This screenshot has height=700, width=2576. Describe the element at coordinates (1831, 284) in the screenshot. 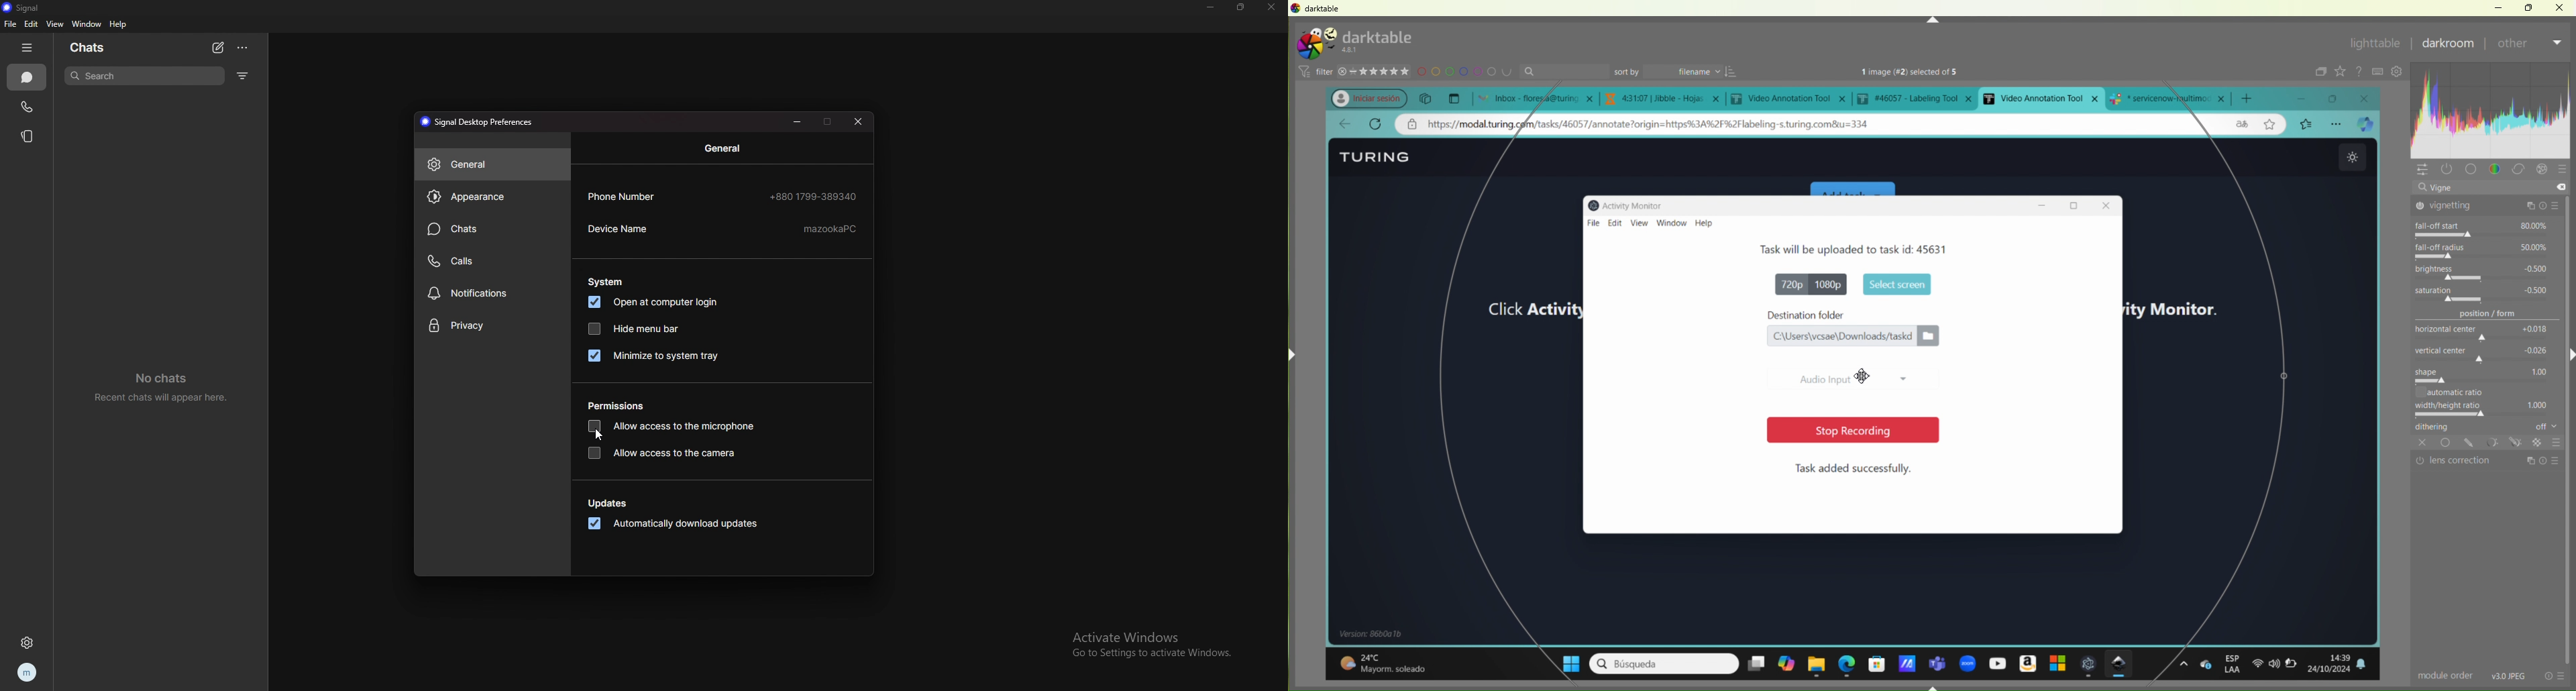

I see `1080p` at that location.